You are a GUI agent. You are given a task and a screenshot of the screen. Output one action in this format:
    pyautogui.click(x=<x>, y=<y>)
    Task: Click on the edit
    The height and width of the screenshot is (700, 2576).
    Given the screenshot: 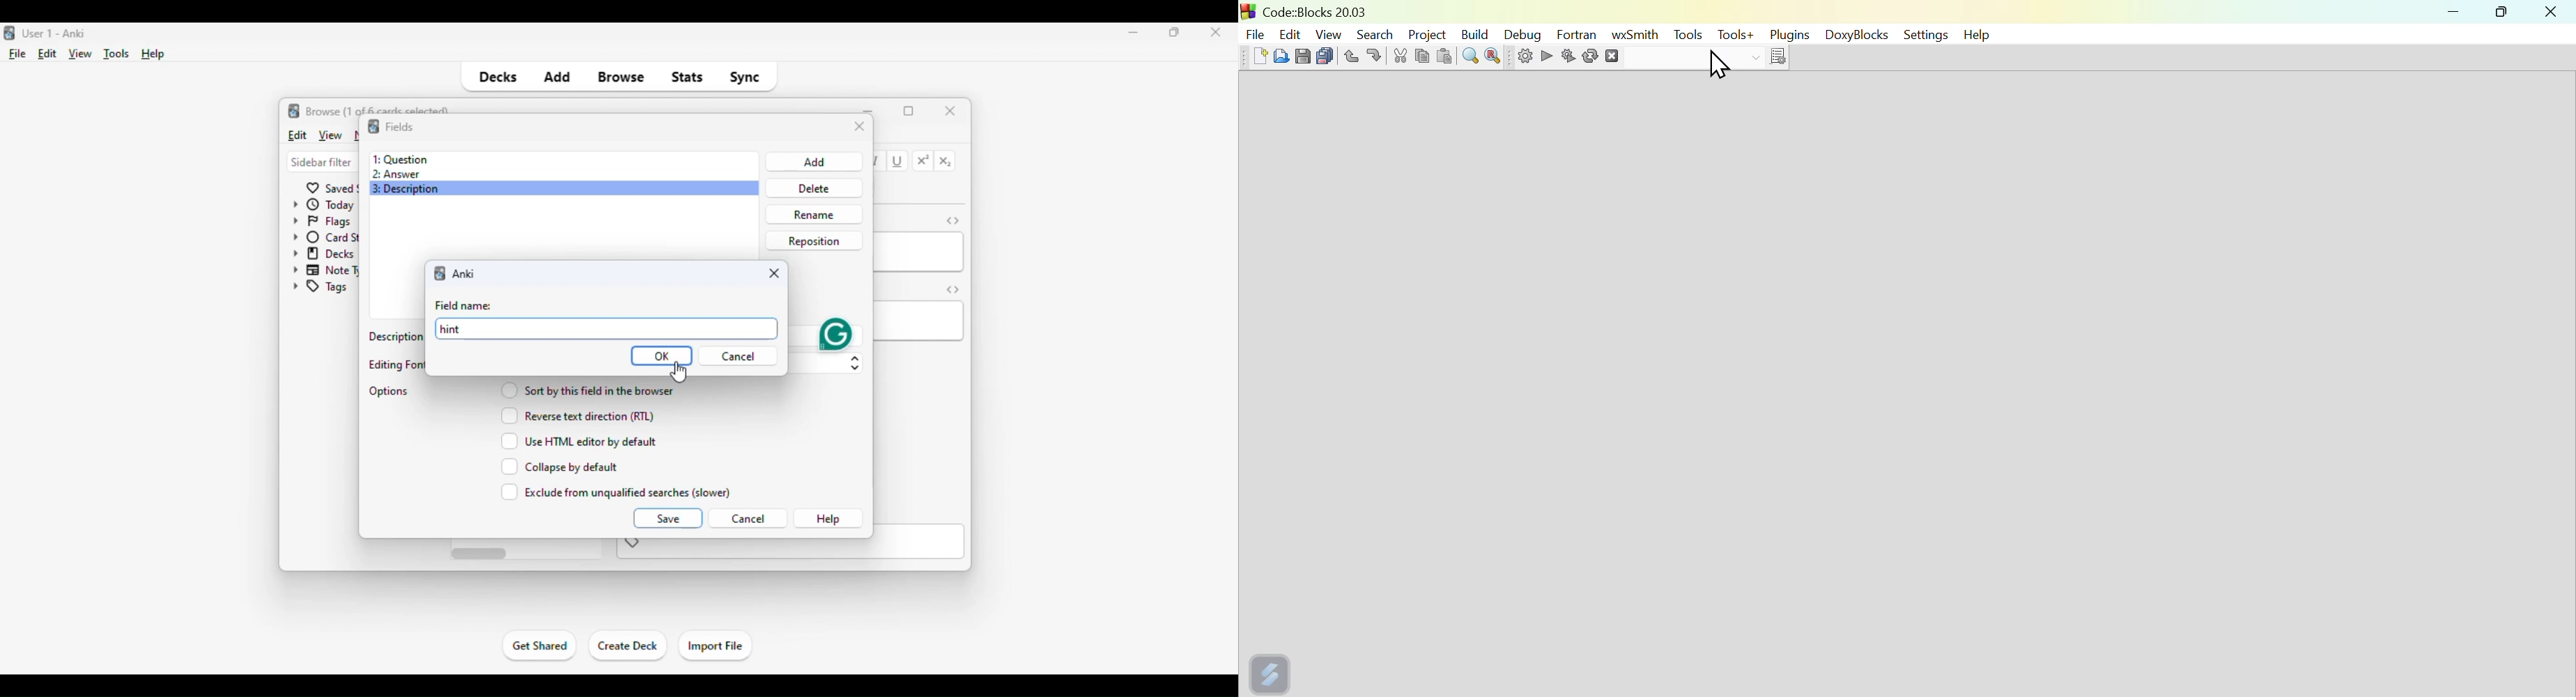 What is the action you would take?
    pyautogui.click(x=297, y=134)
    